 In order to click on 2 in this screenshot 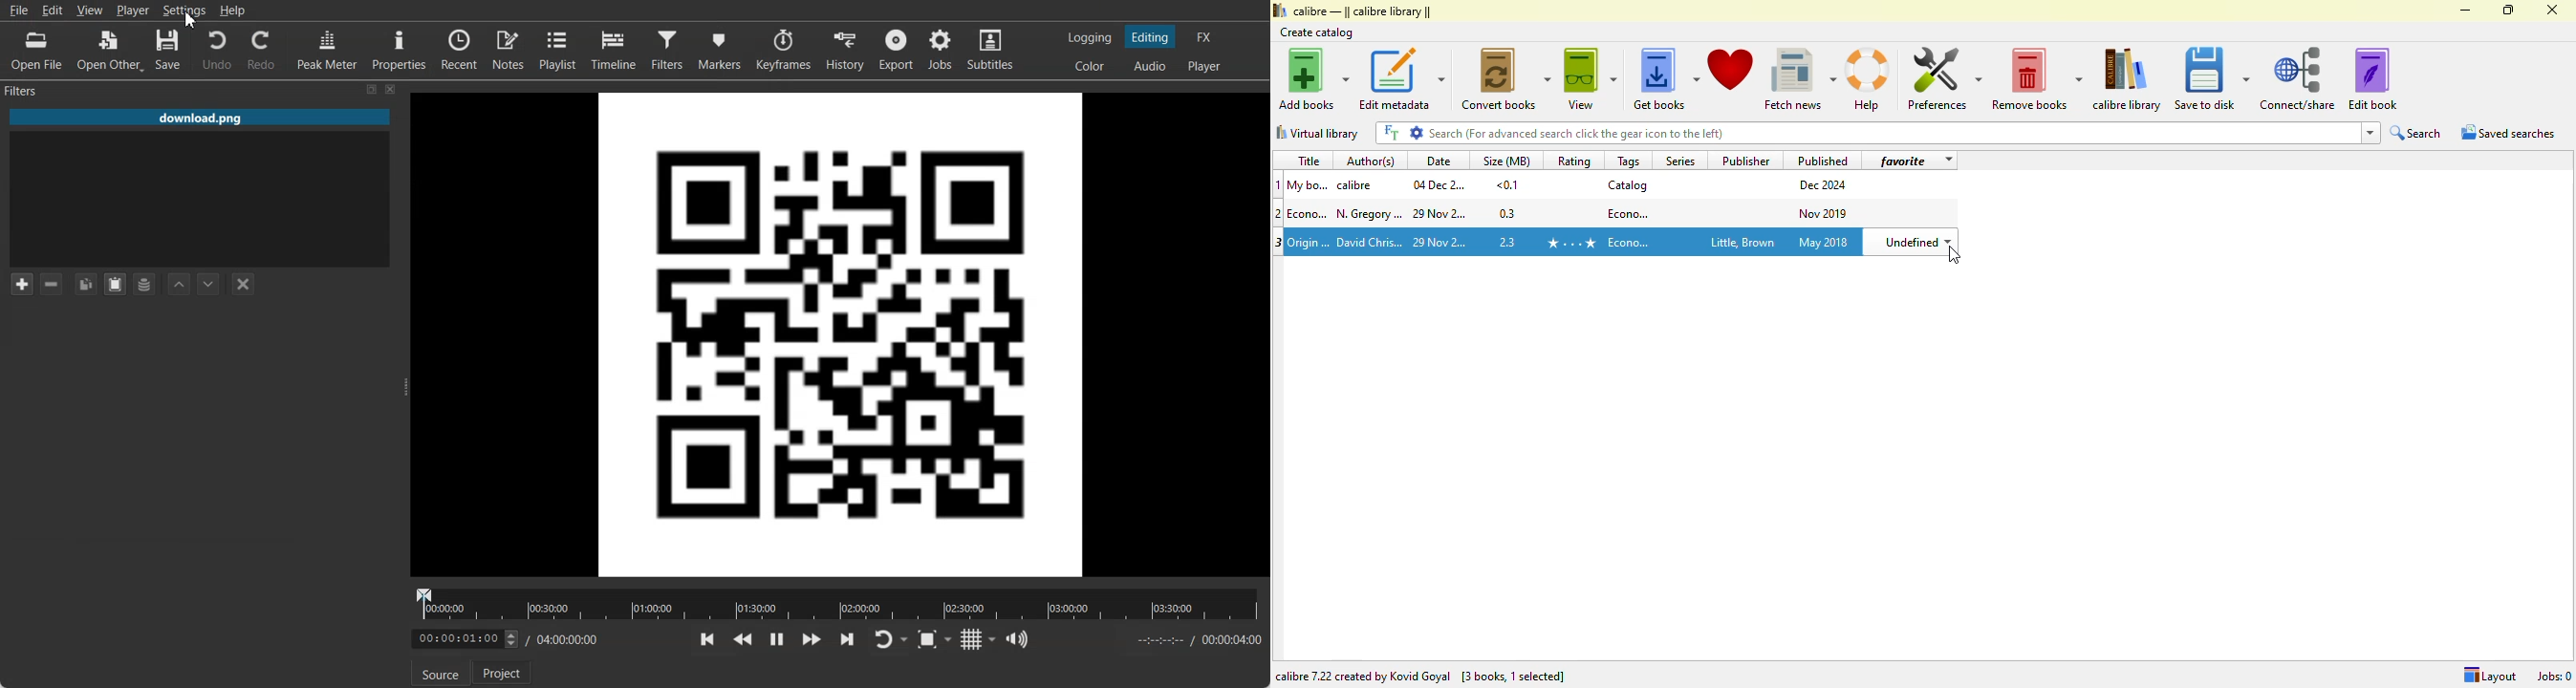, I will do `click(1279, 213)`.